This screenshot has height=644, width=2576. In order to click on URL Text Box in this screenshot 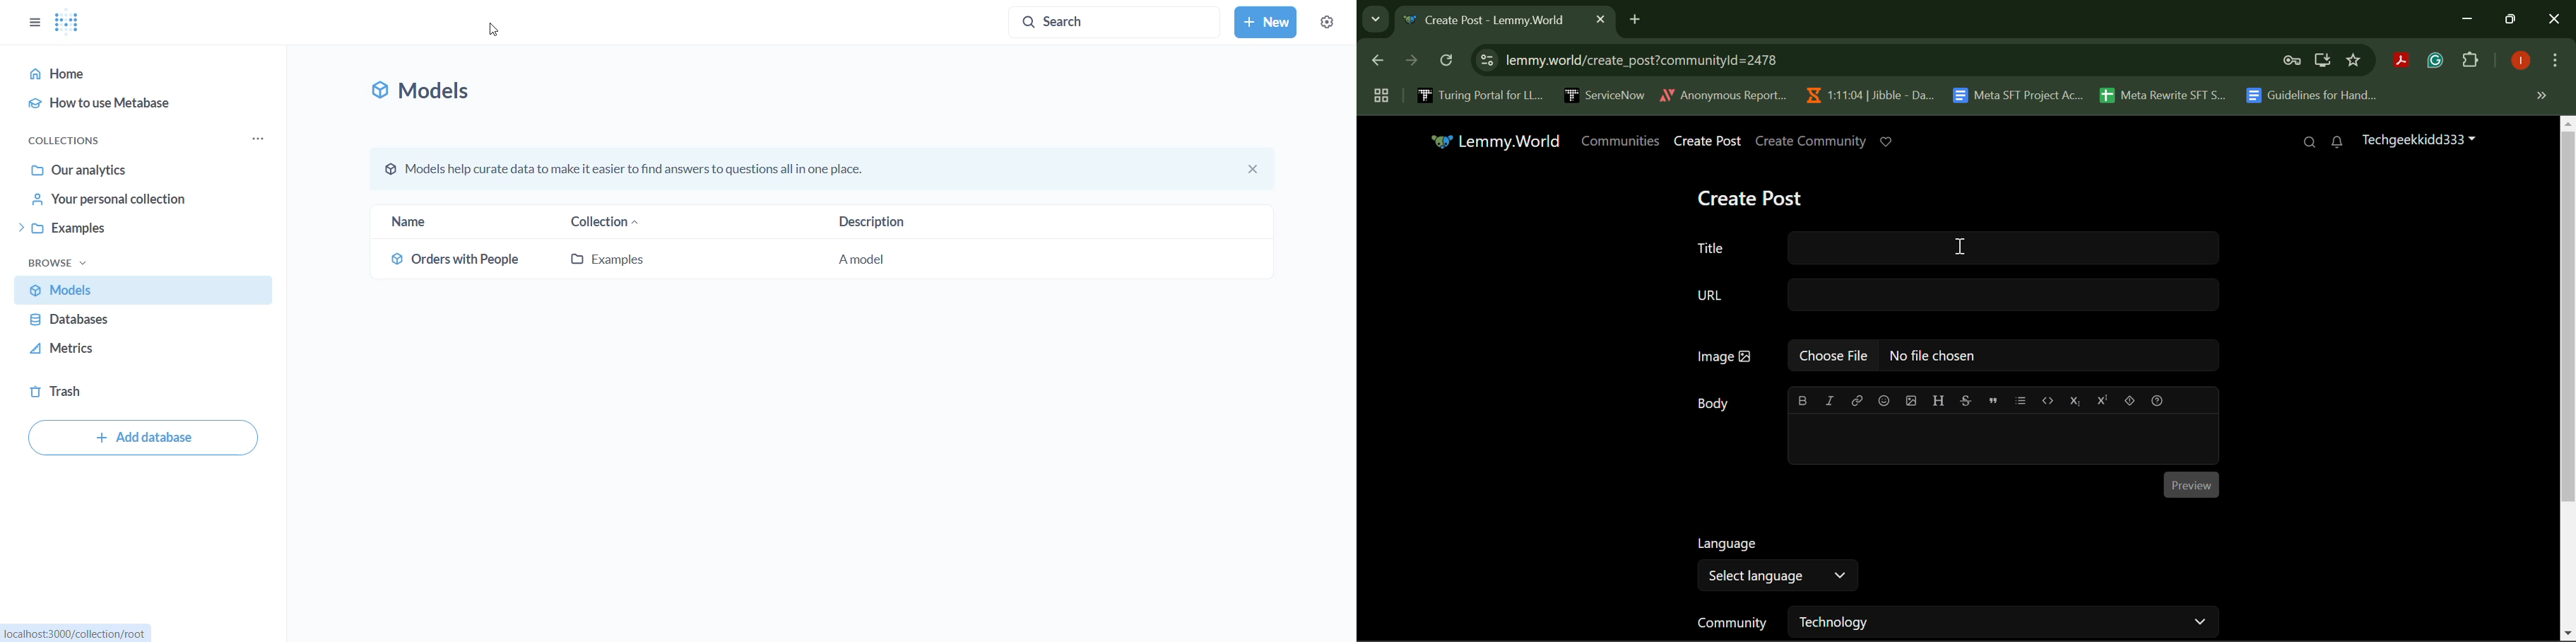, I will do `click(1959, 294)`.